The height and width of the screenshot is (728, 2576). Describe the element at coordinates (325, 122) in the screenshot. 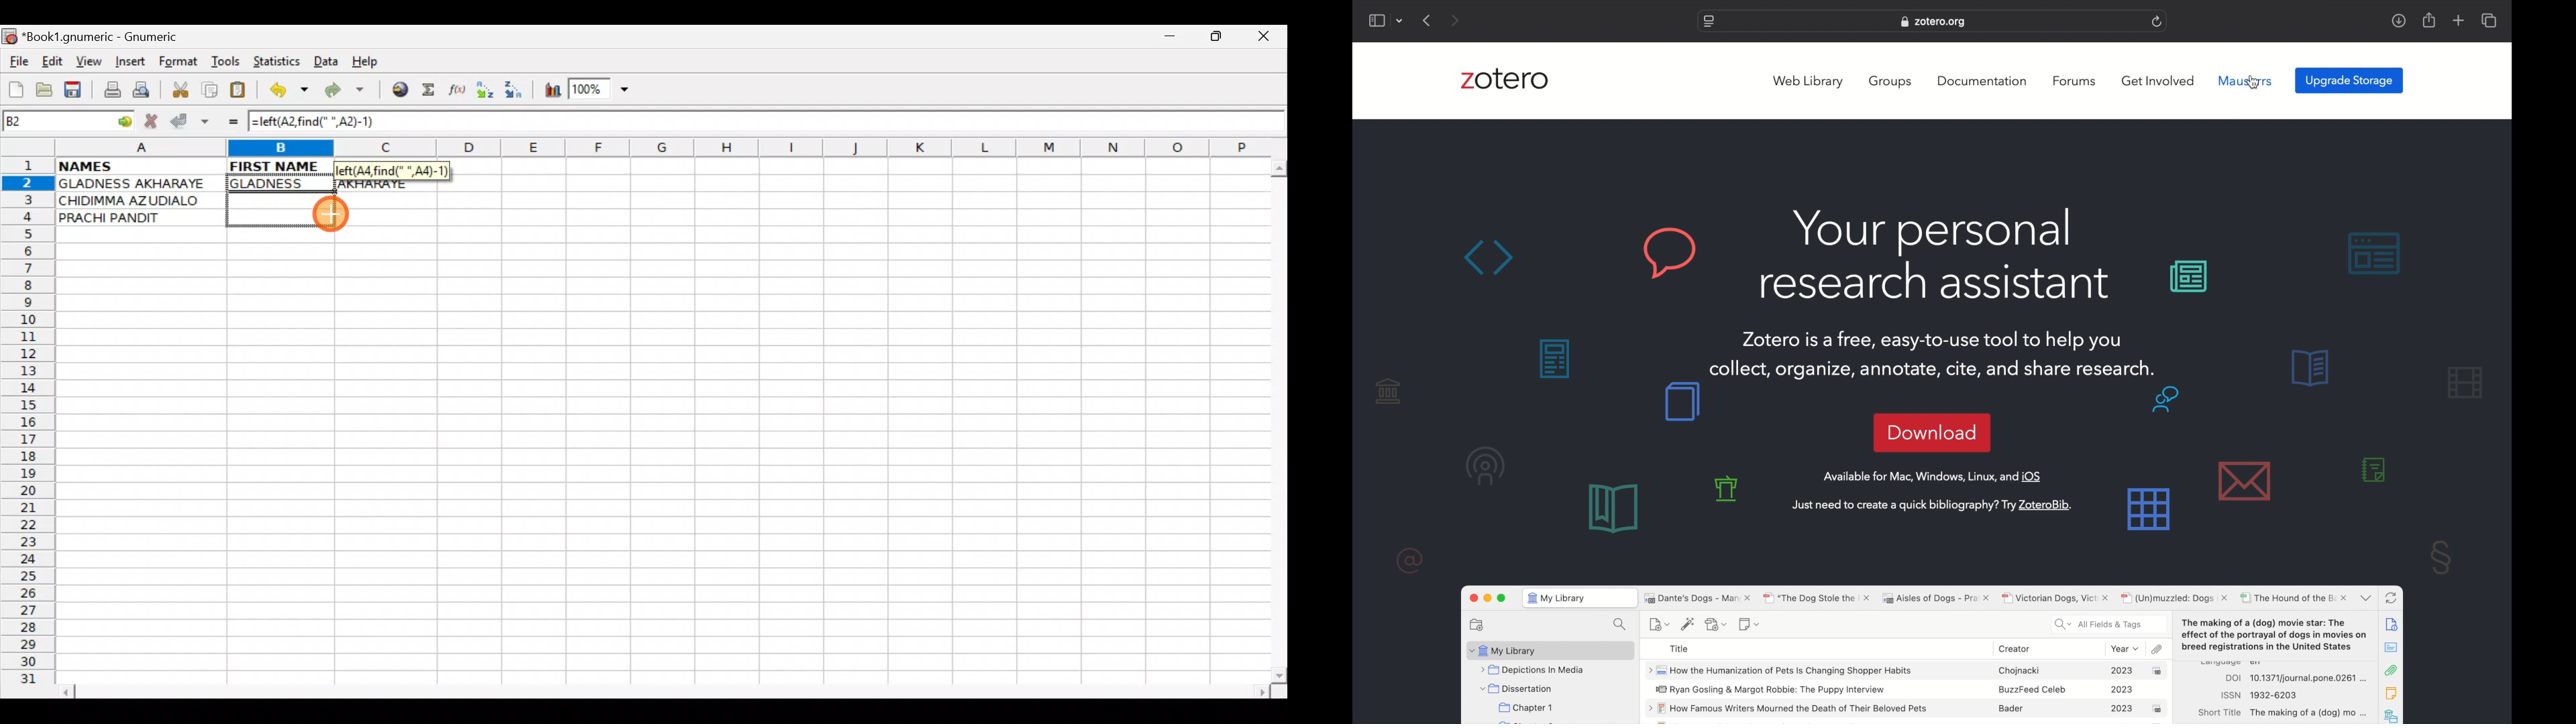

I see `=left(A2, find(" ",A2)-1)` at that location.